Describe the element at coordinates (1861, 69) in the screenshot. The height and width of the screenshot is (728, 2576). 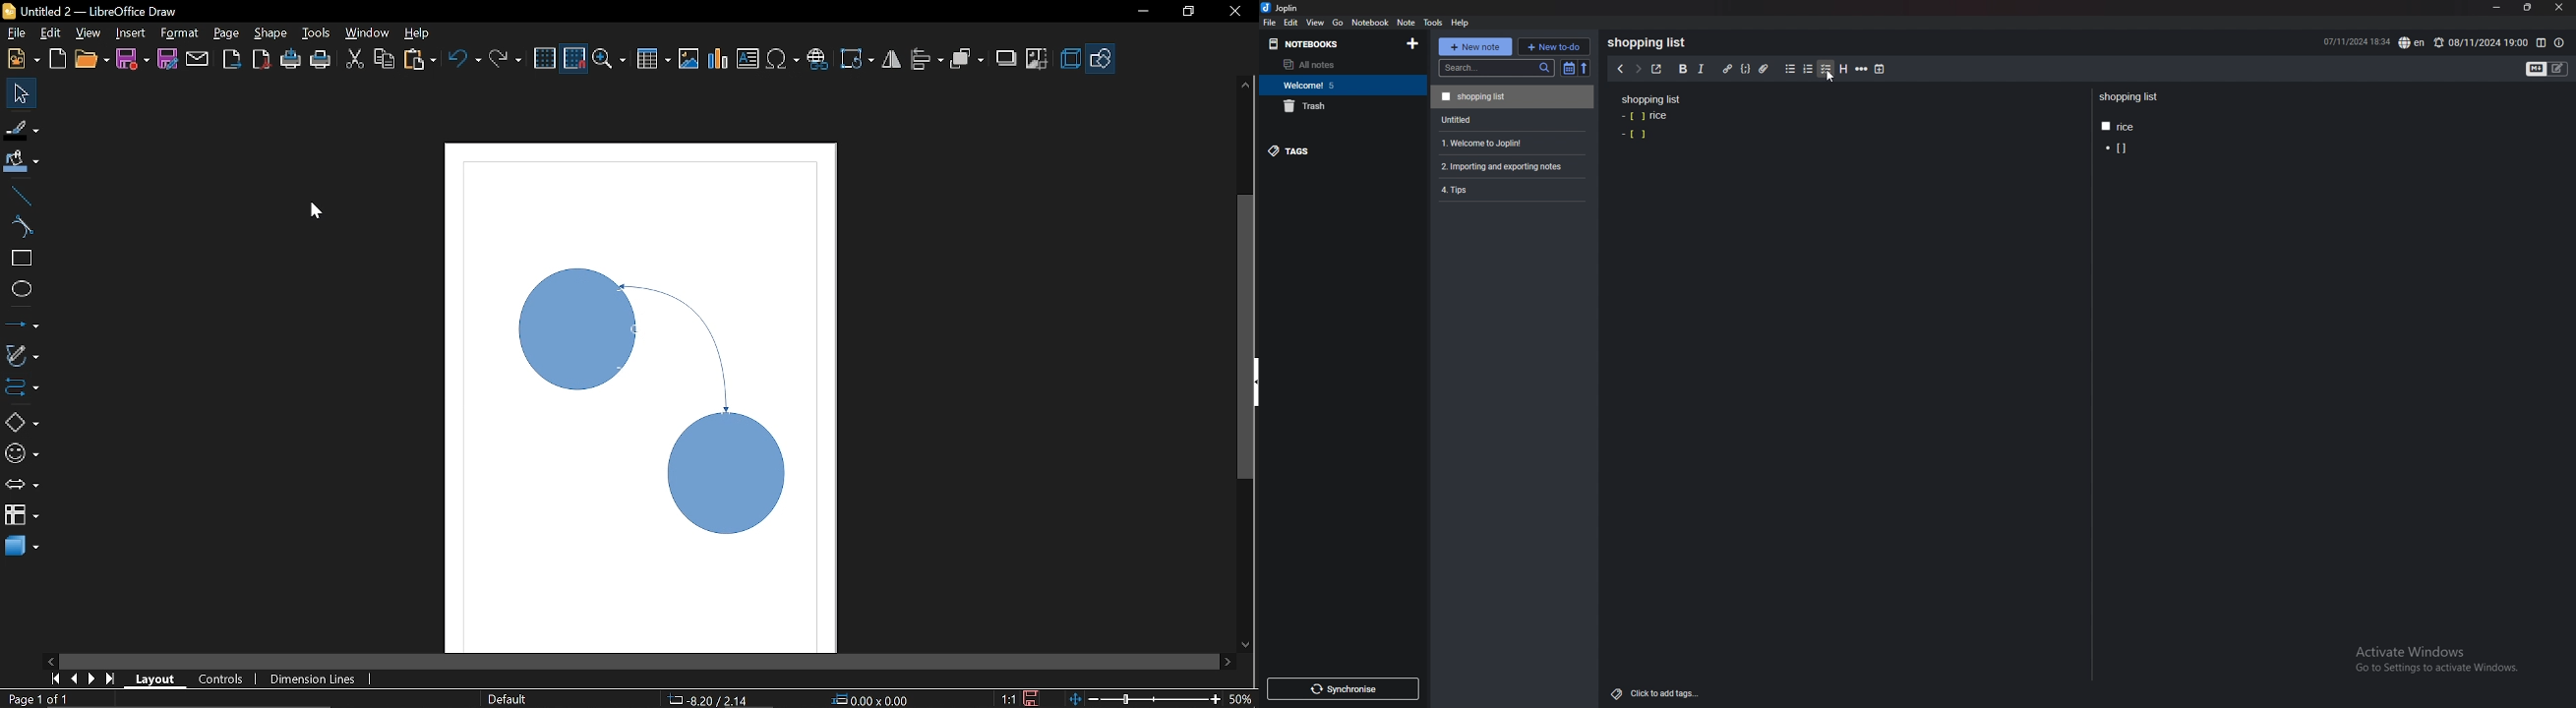
I see `horizontal rule` at that location.